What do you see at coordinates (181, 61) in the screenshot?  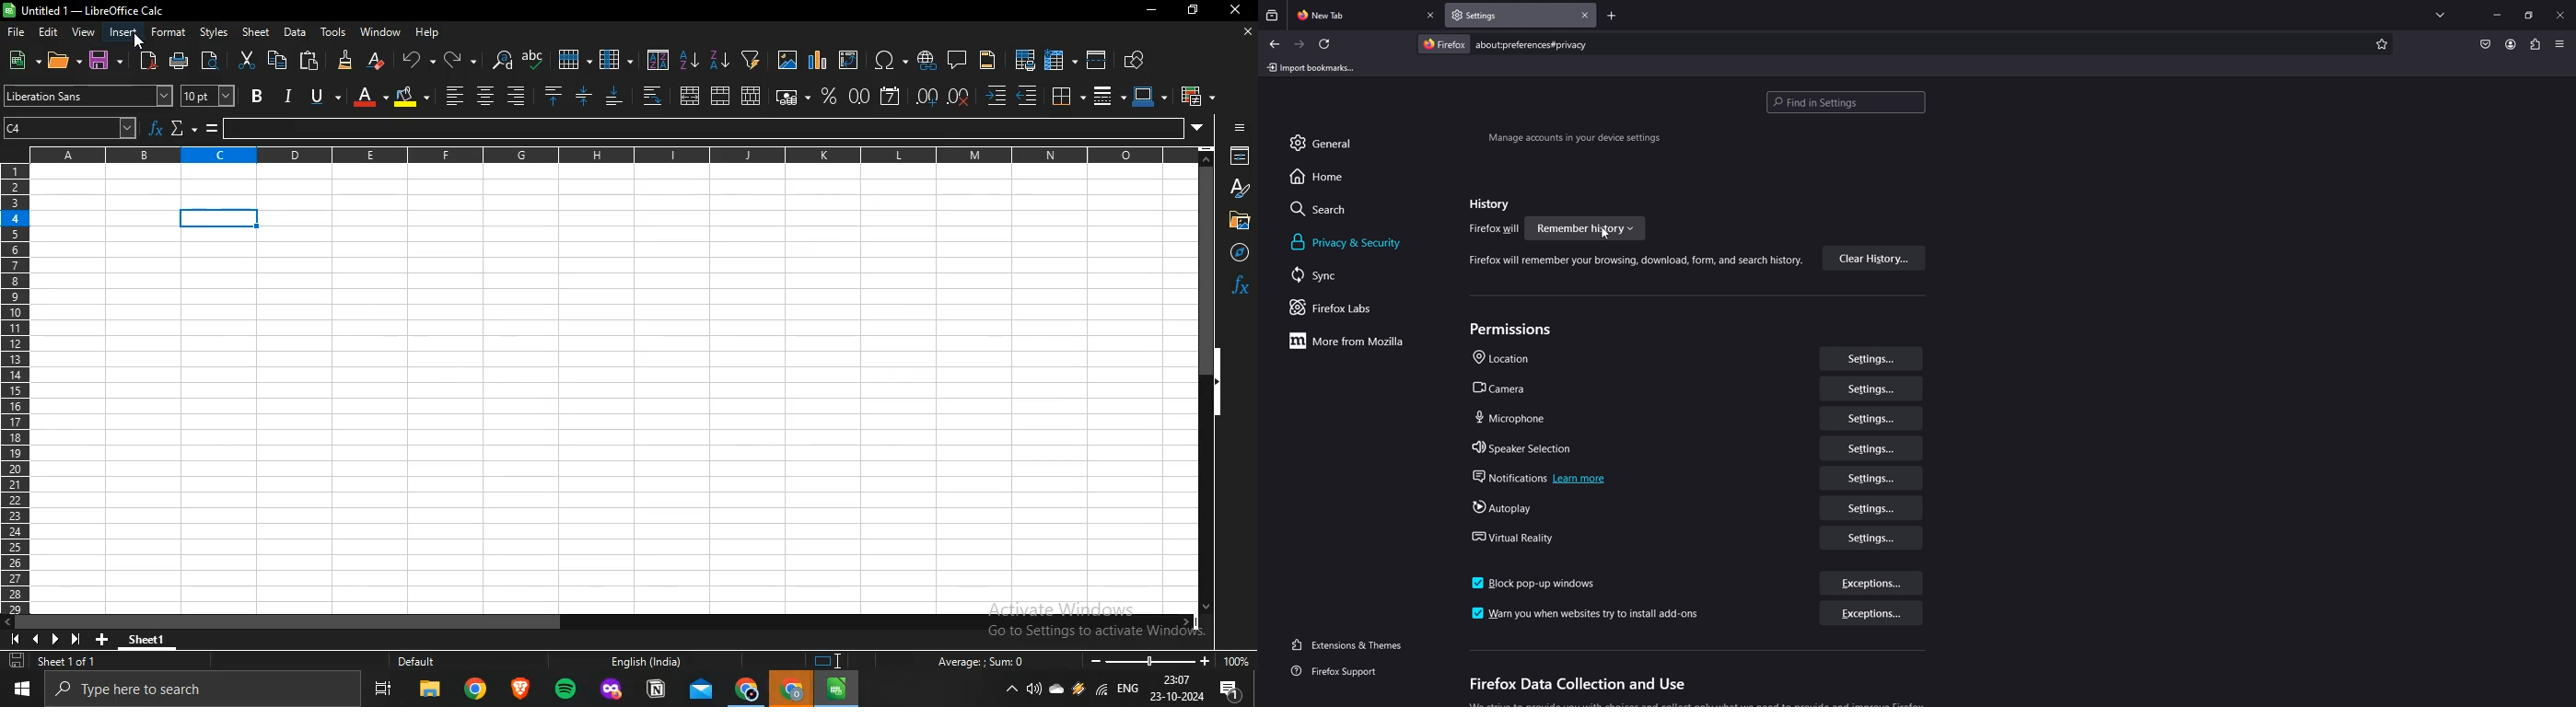 I see `print` at bounding box center [181, 61].